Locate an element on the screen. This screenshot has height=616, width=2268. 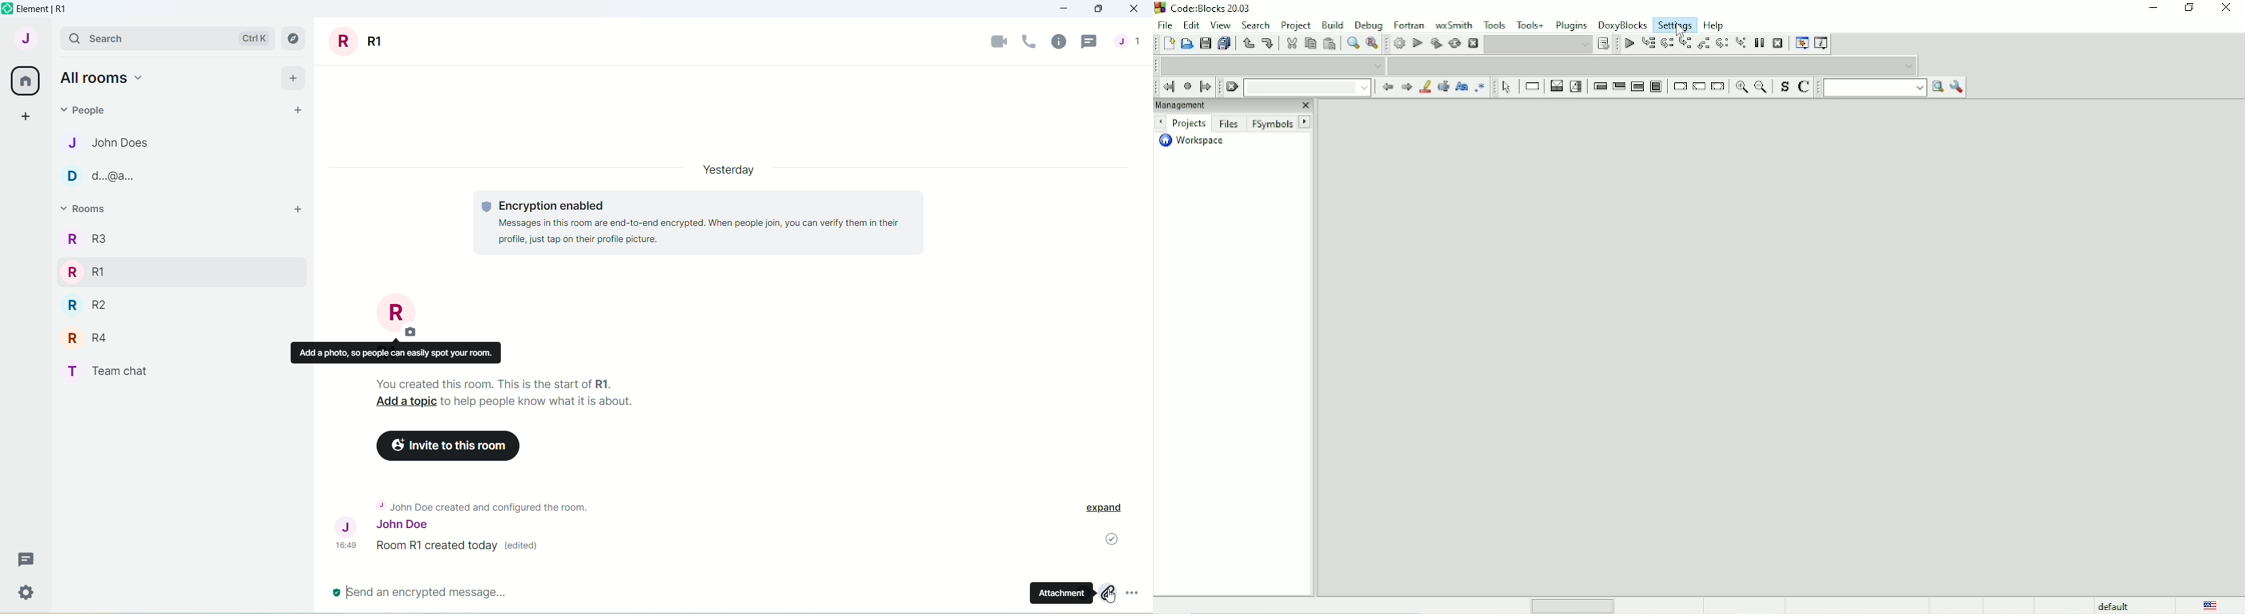
rooms is located at coordinates (88, 206).